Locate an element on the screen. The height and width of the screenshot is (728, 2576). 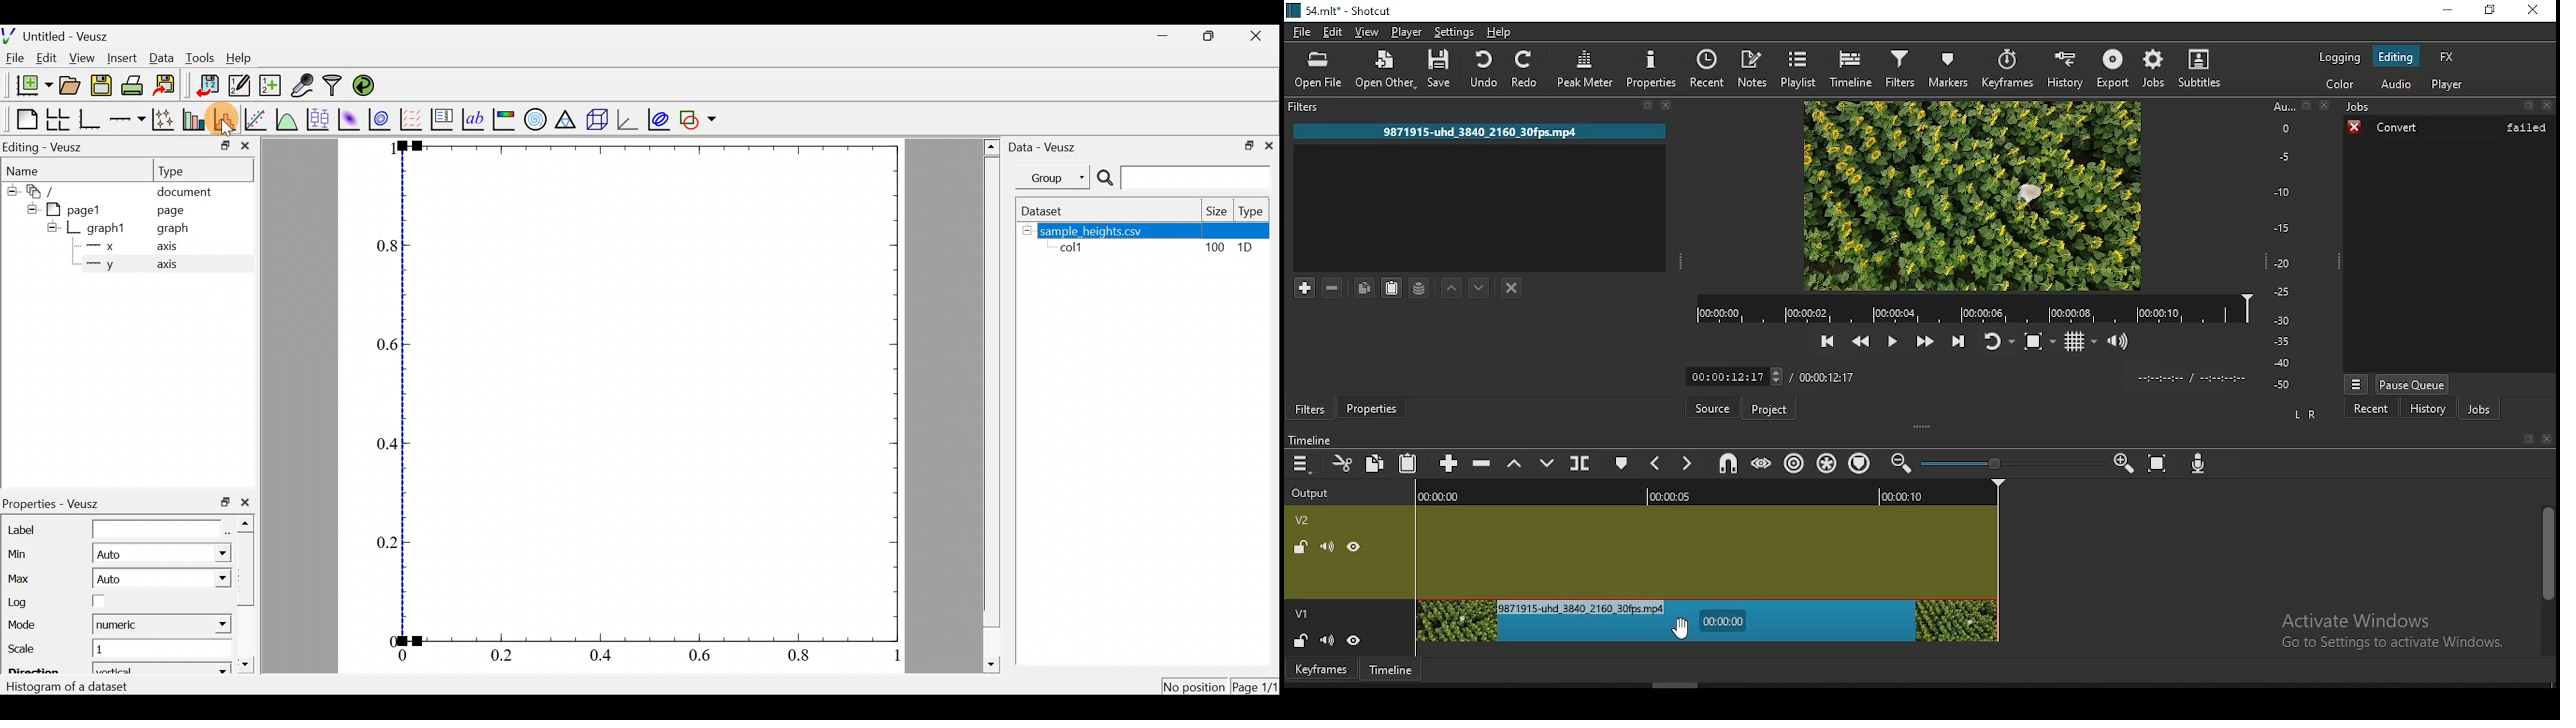
redo is located at coordinates (1526, 69).